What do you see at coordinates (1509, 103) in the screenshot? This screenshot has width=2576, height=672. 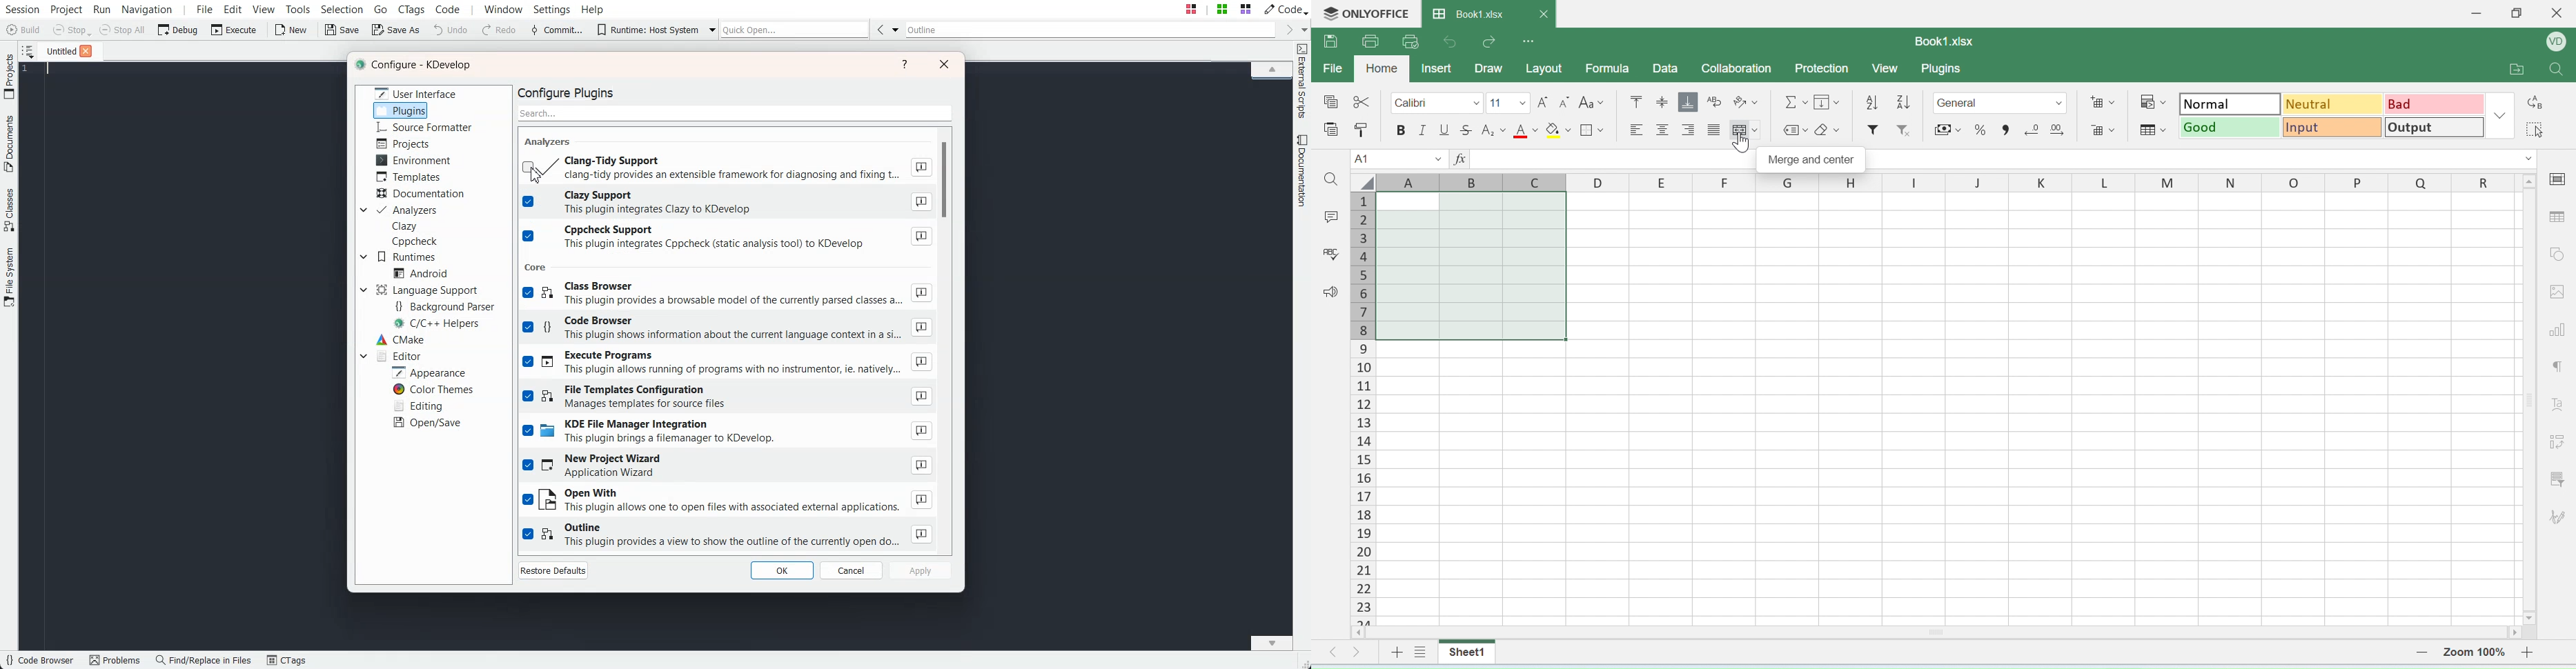 I see `font size` at bounding box center [1509, 103].